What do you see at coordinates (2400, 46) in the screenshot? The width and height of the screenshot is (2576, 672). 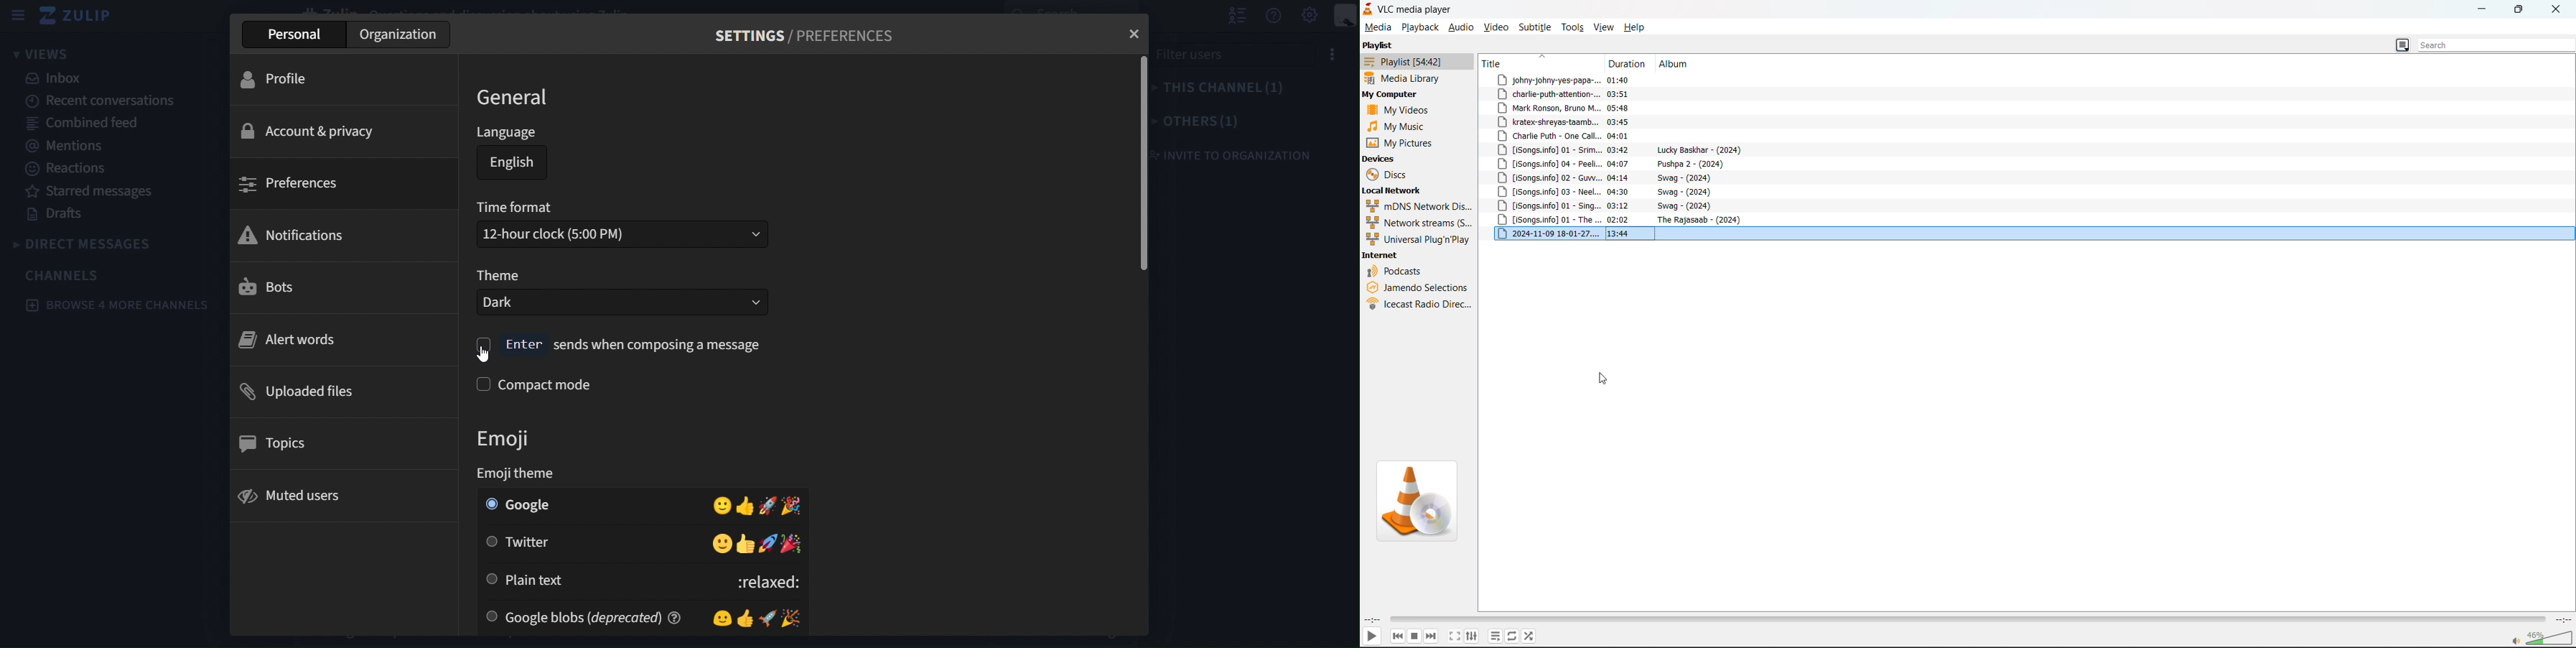 I see `change view` at bounding box center [2400, 46].